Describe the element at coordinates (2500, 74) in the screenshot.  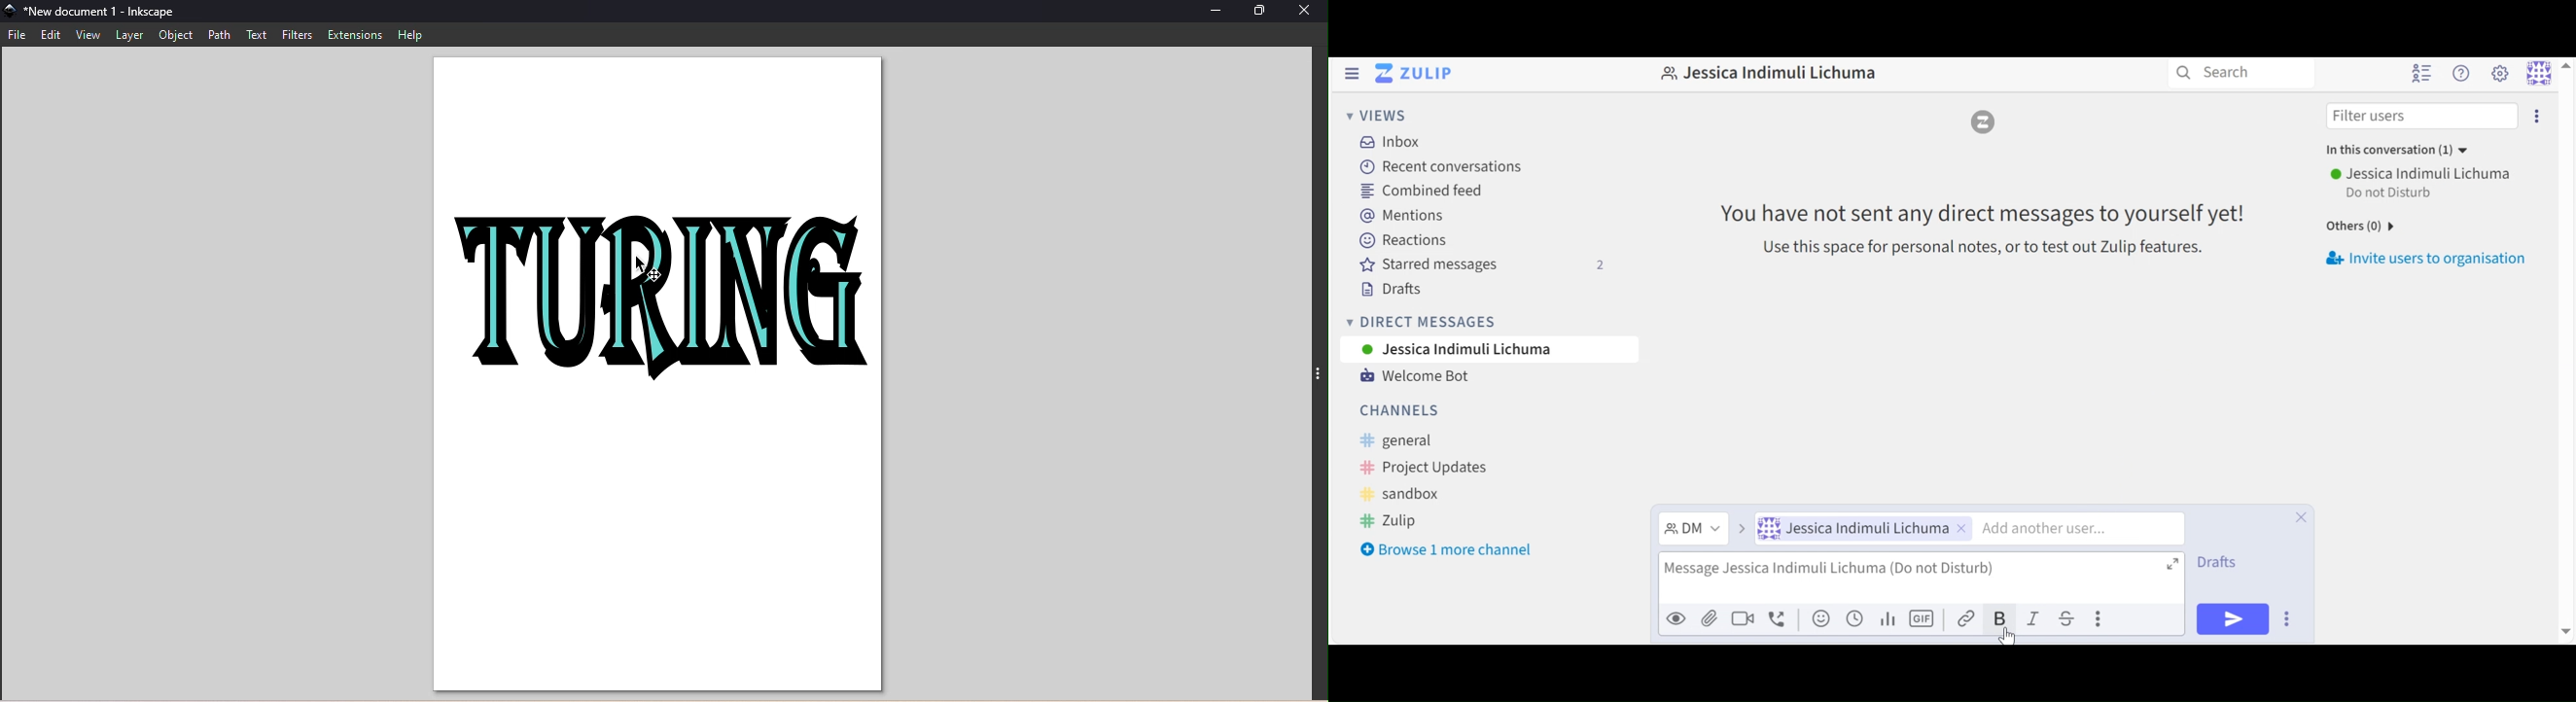
I see `Main menu` at that location.